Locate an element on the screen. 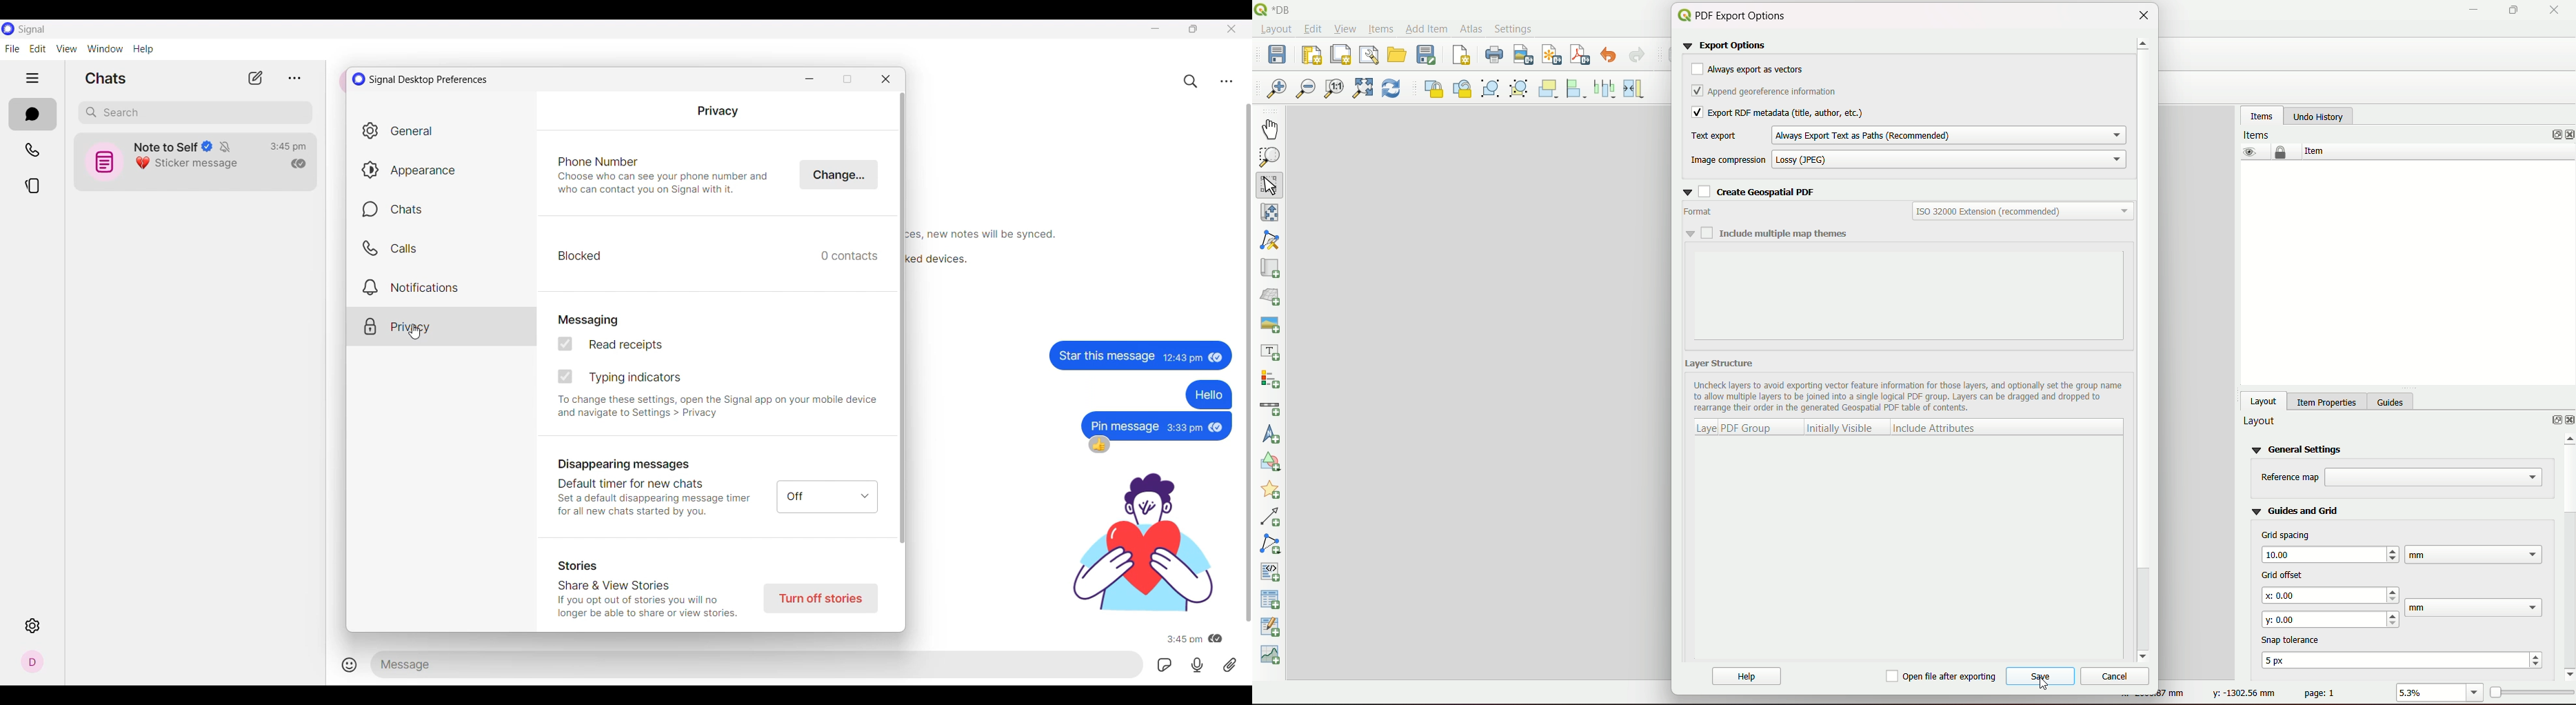  distributes left edges is located at coordinates (1607, 88).